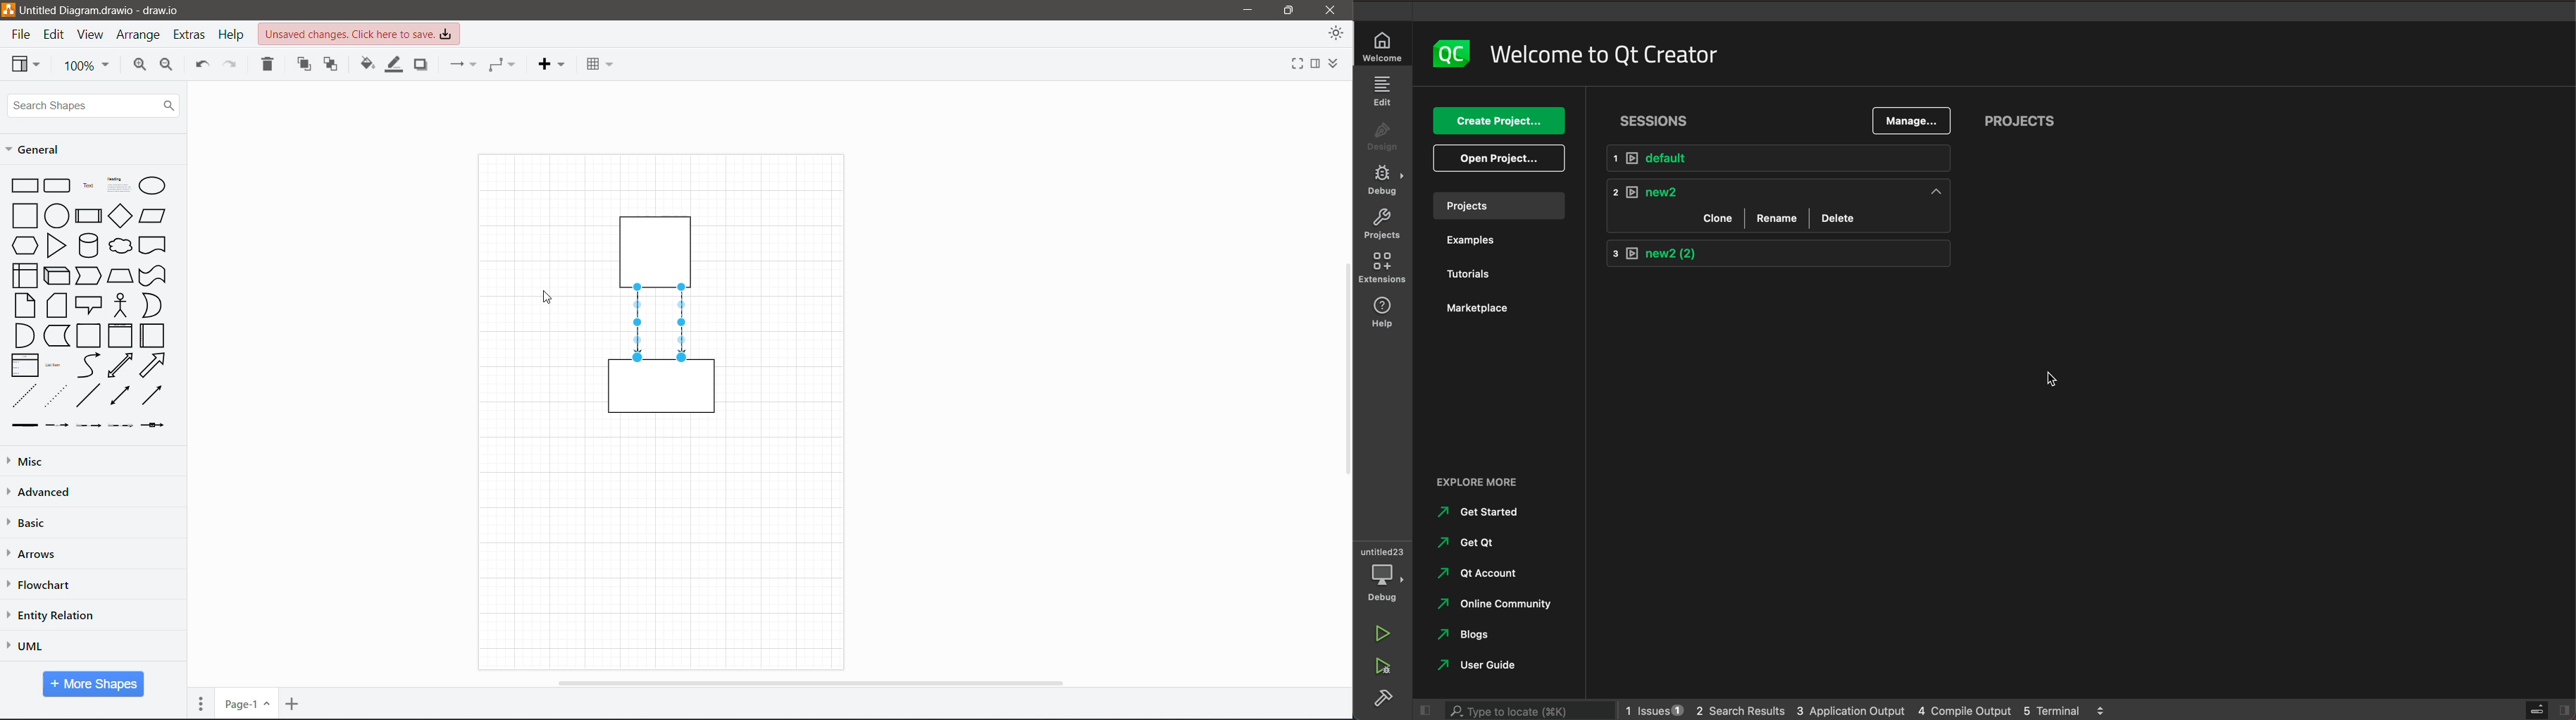 Image resolution: width=2576 pixels, height=728 pixels. I want to click on Appearance, so click(1336, 35).